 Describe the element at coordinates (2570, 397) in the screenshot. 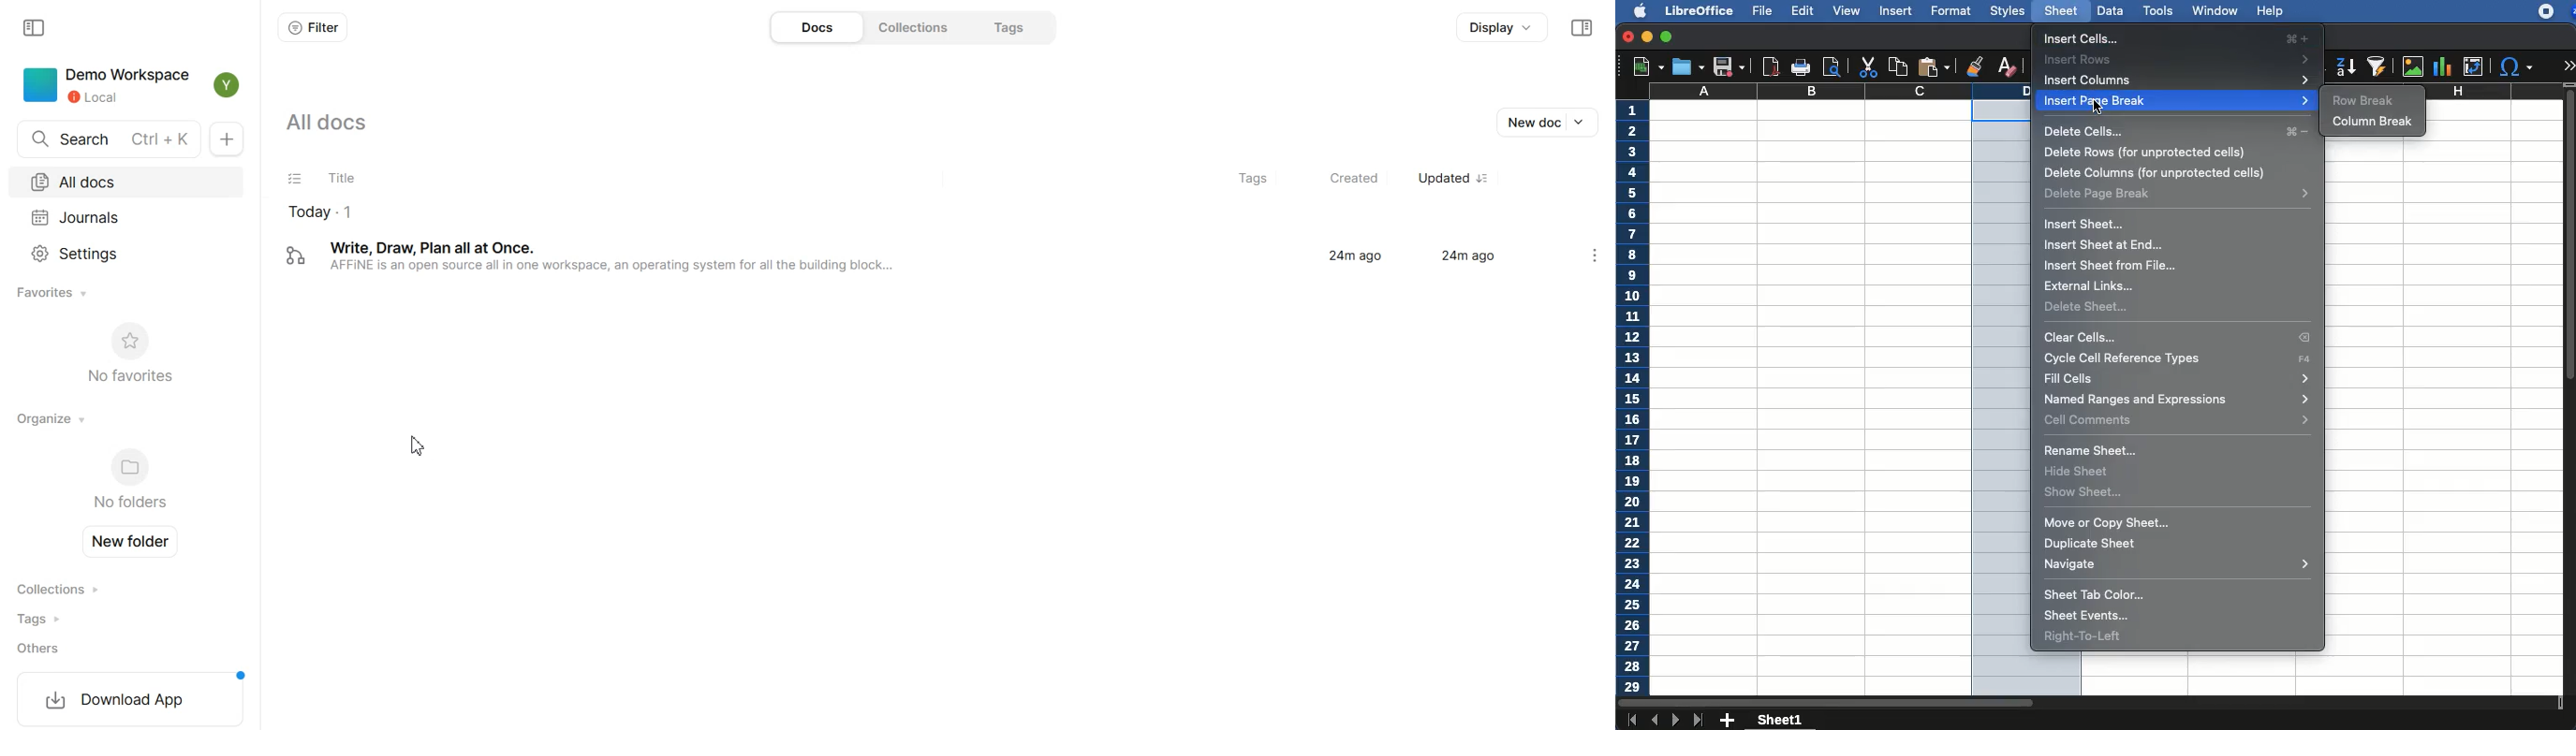

I see `scroll` at that location.